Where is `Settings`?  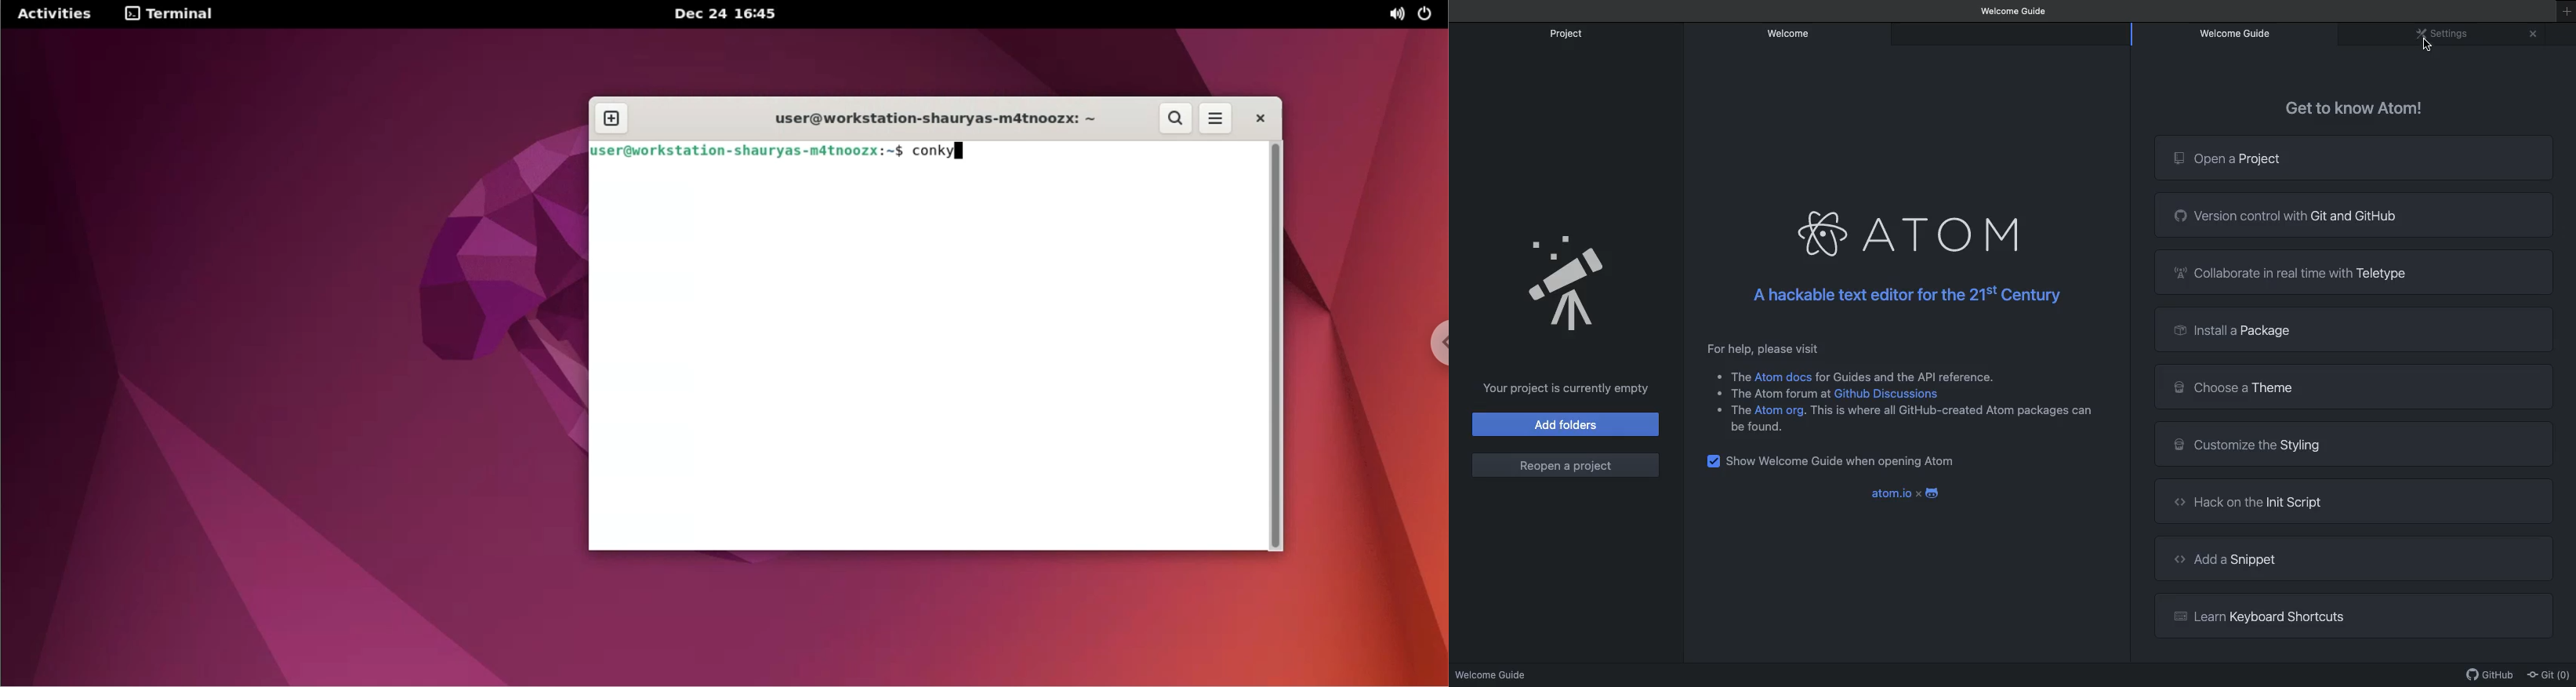
Settings is located at coordinates (2445, 35).